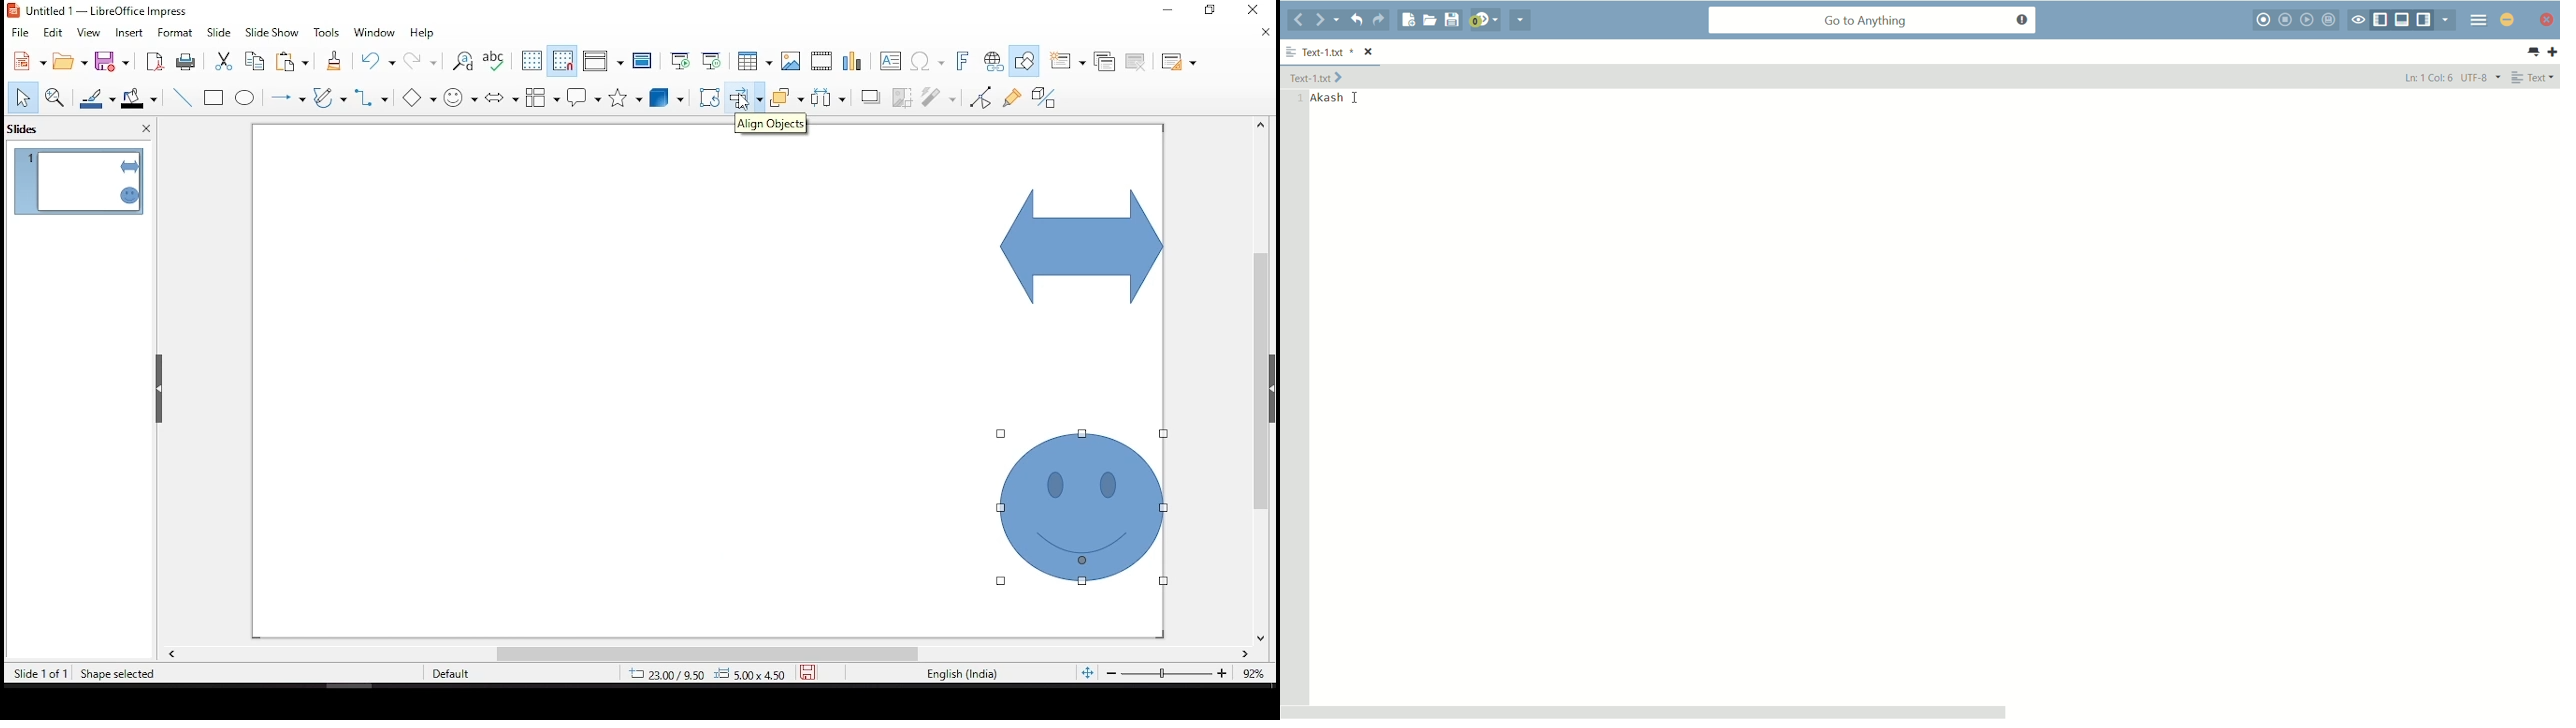 The image size is (2576, 728). What do you see at coordinates (25, 61) in the screenshot?
I see `new` at bounding box center [25, 61].